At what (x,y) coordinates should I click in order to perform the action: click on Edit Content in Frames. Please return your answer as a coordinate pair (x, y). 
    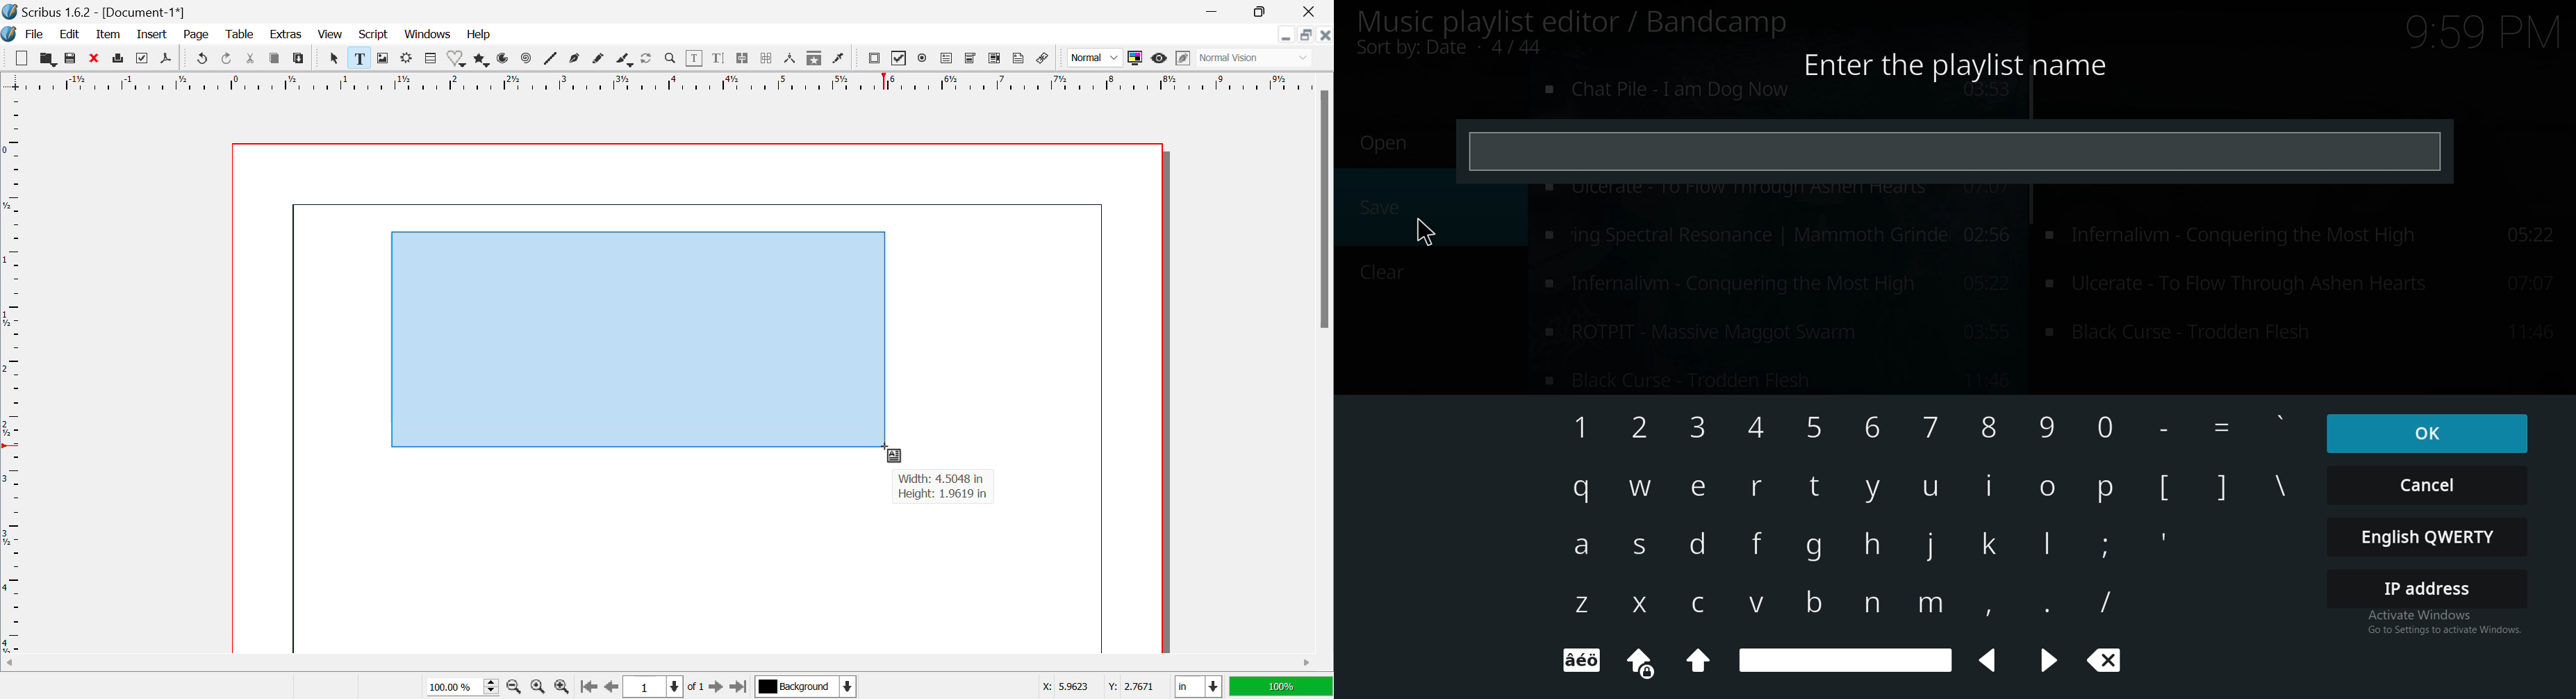
    Looking at the image, I should click on (697, 58).